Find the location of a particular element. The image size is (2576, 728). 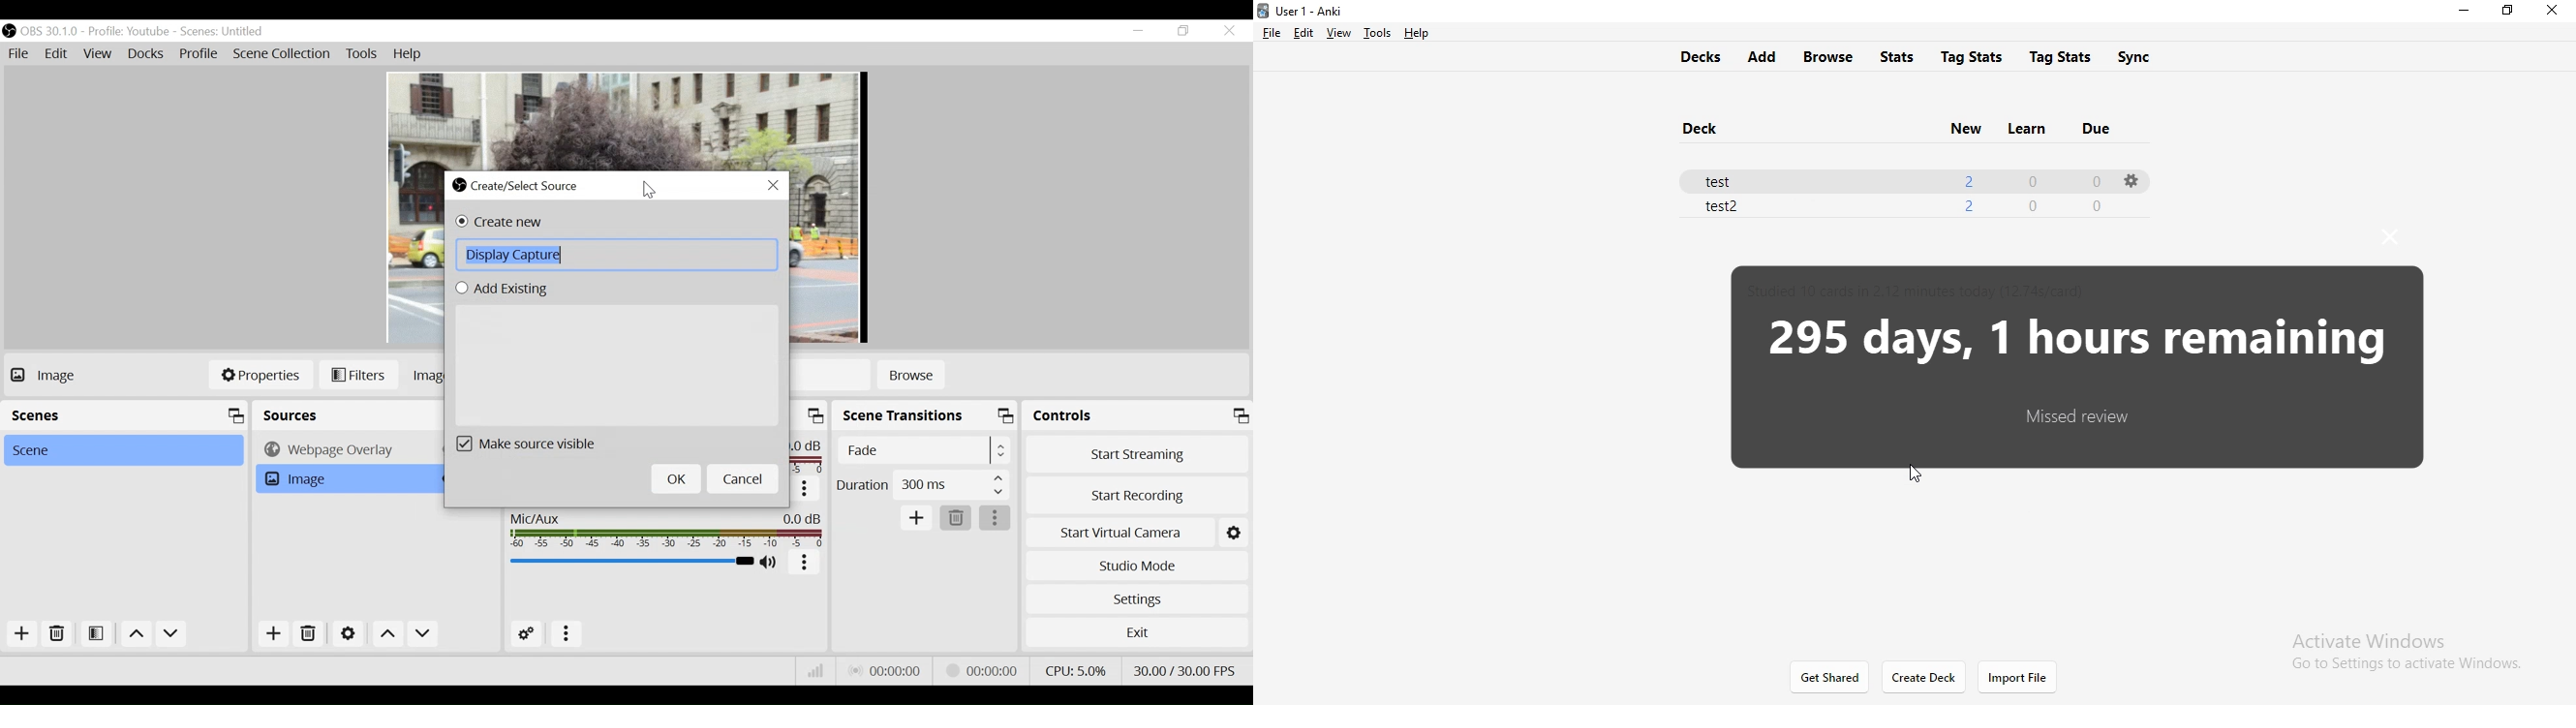

CPU Usage is located at coordinates (1076, 670).